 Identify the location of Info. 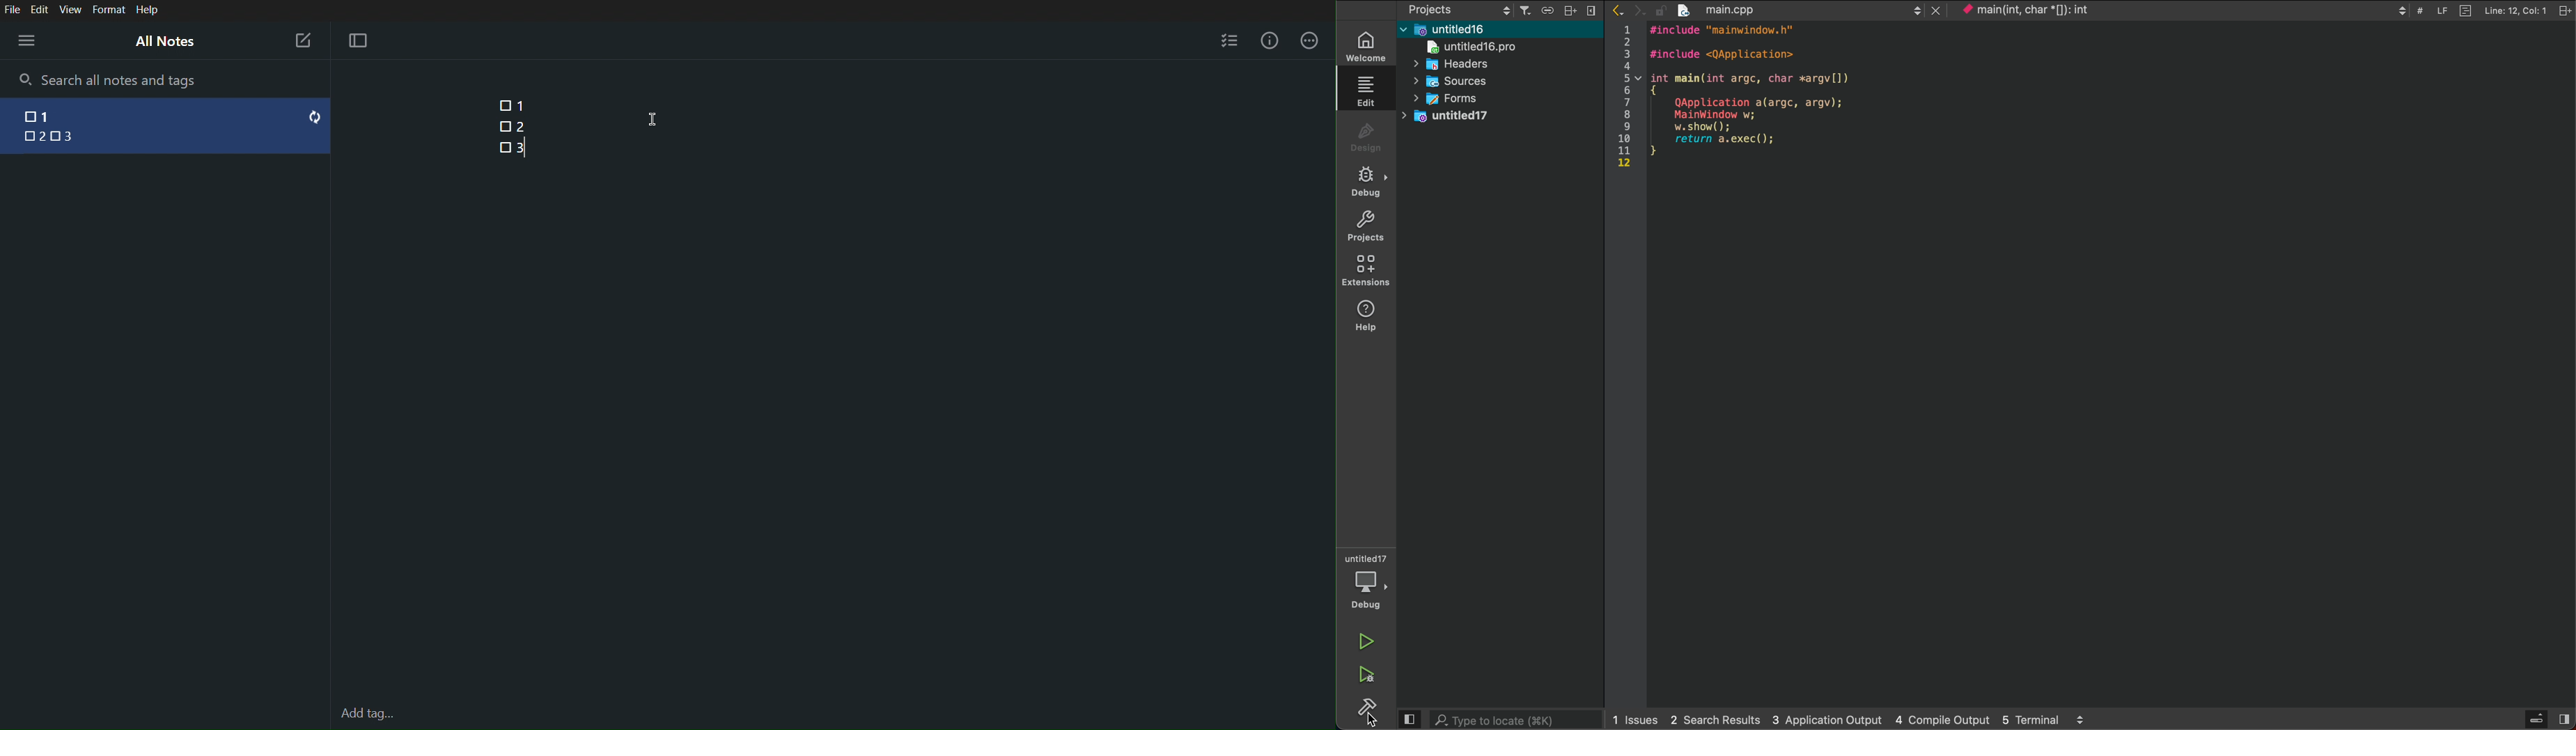
(1273, 40).